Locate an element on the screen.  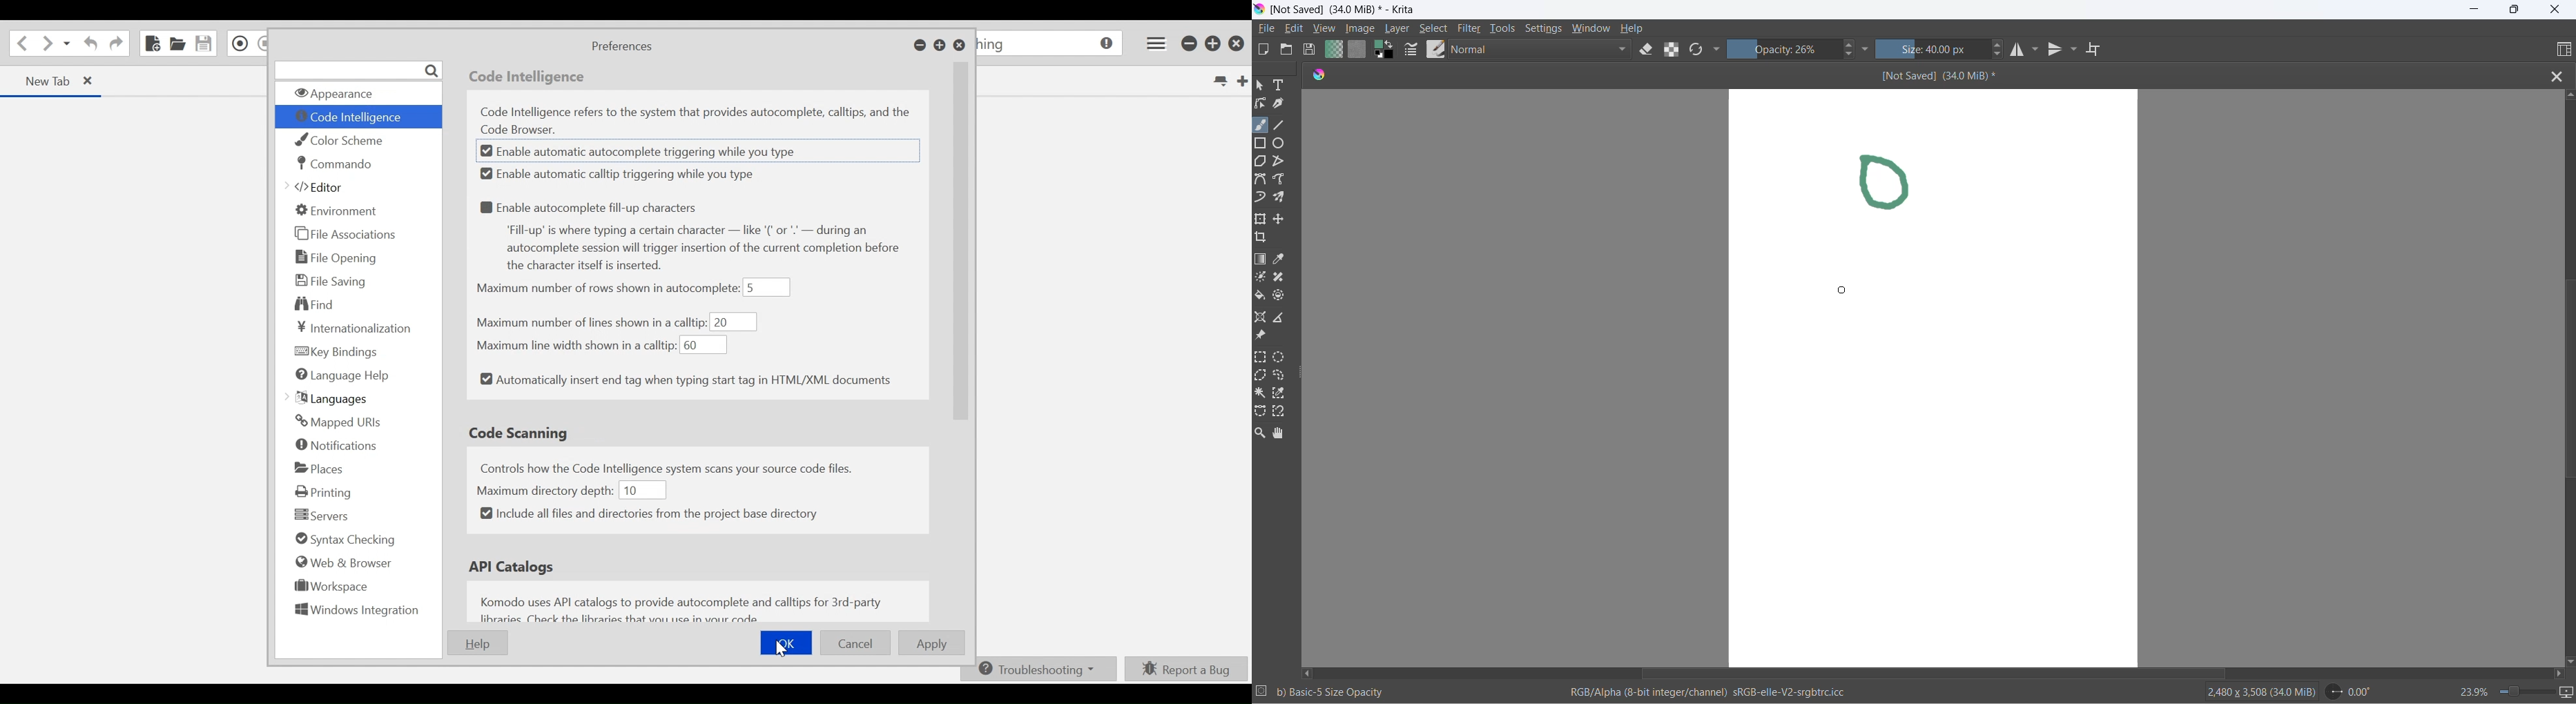
open document is located at coordinates (1291, 50).